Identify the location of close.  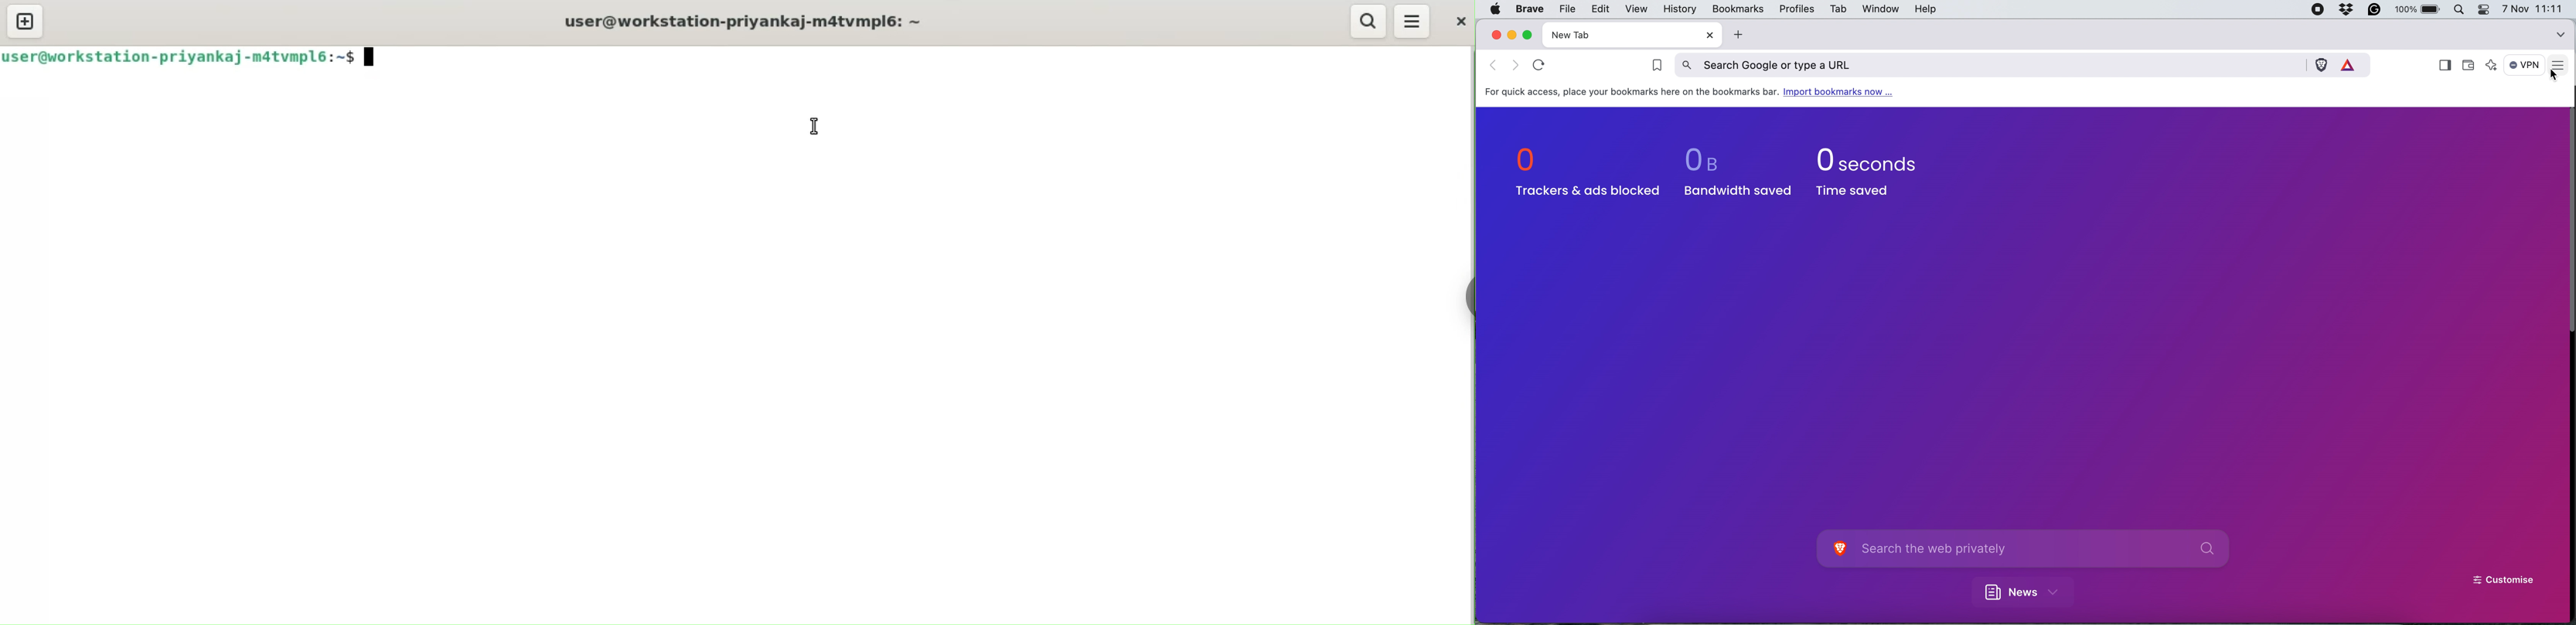
(1706, 35).